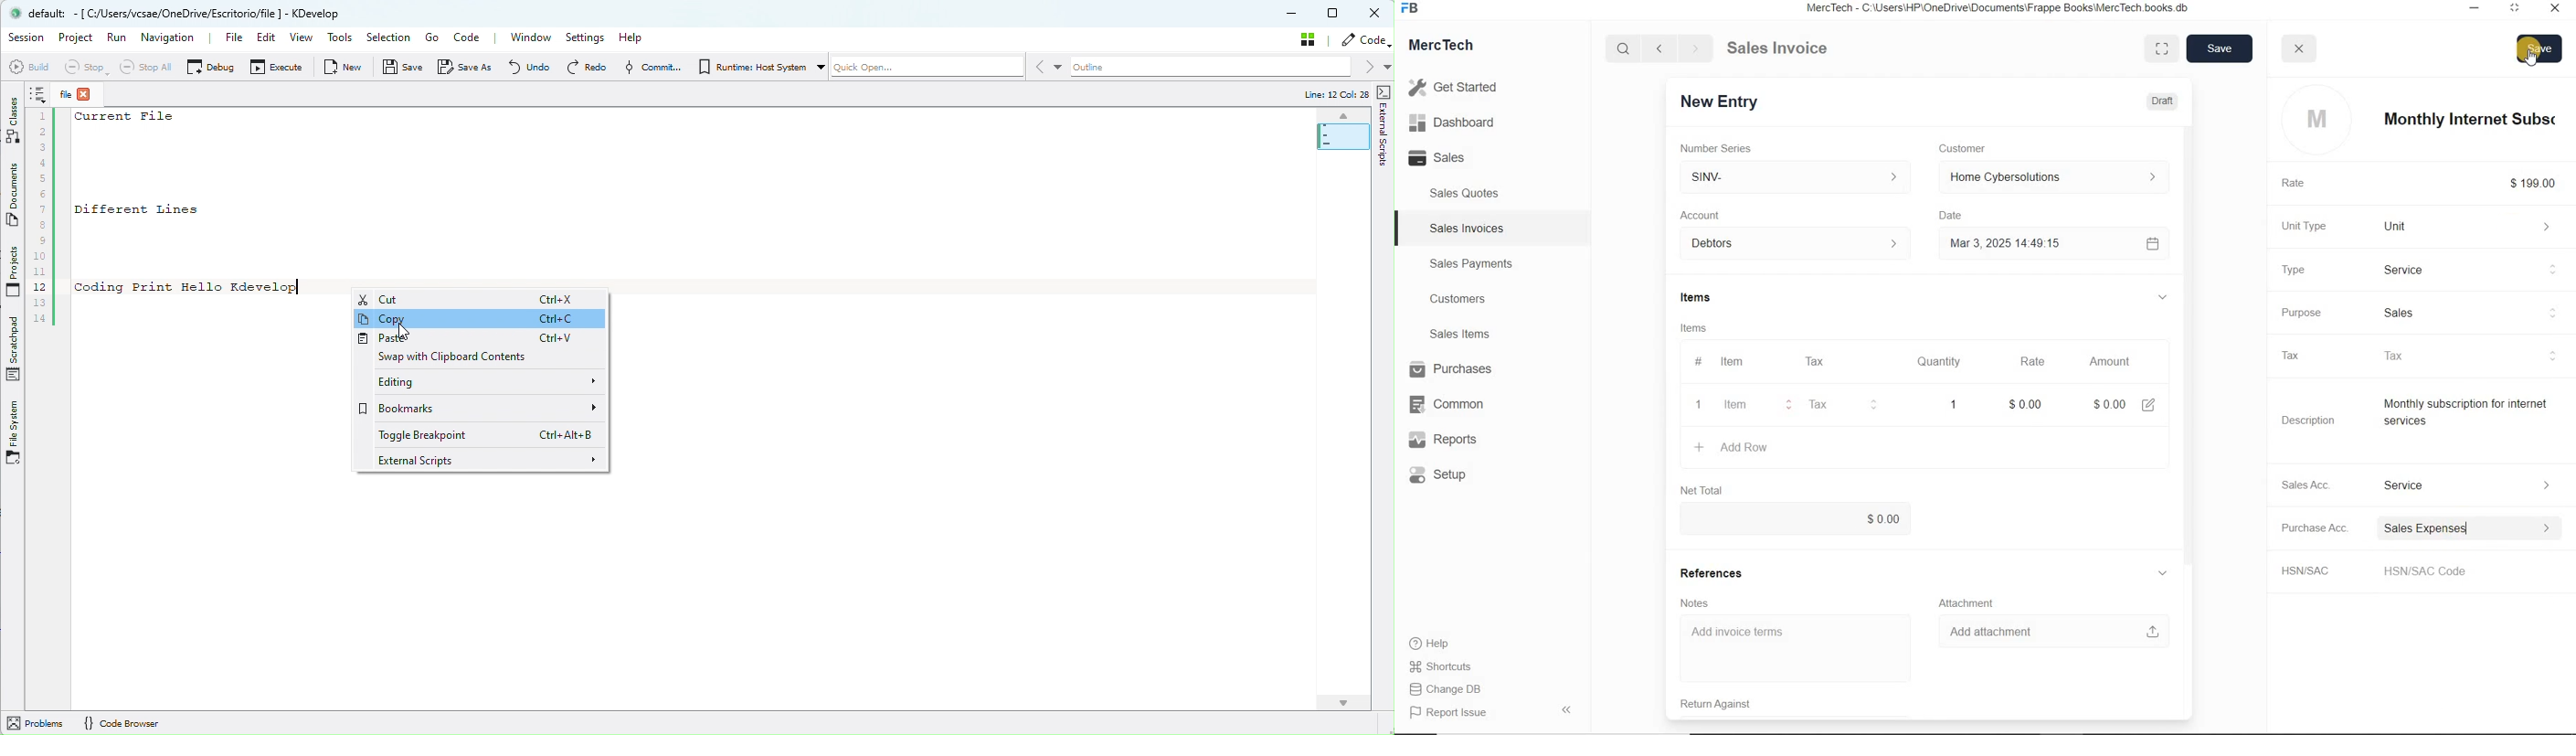 This screenshot has width=2576, height=756. What do you see at coordinates (16, 428) in the screenshot?
I see `File System` at bounding box center [16, 428].